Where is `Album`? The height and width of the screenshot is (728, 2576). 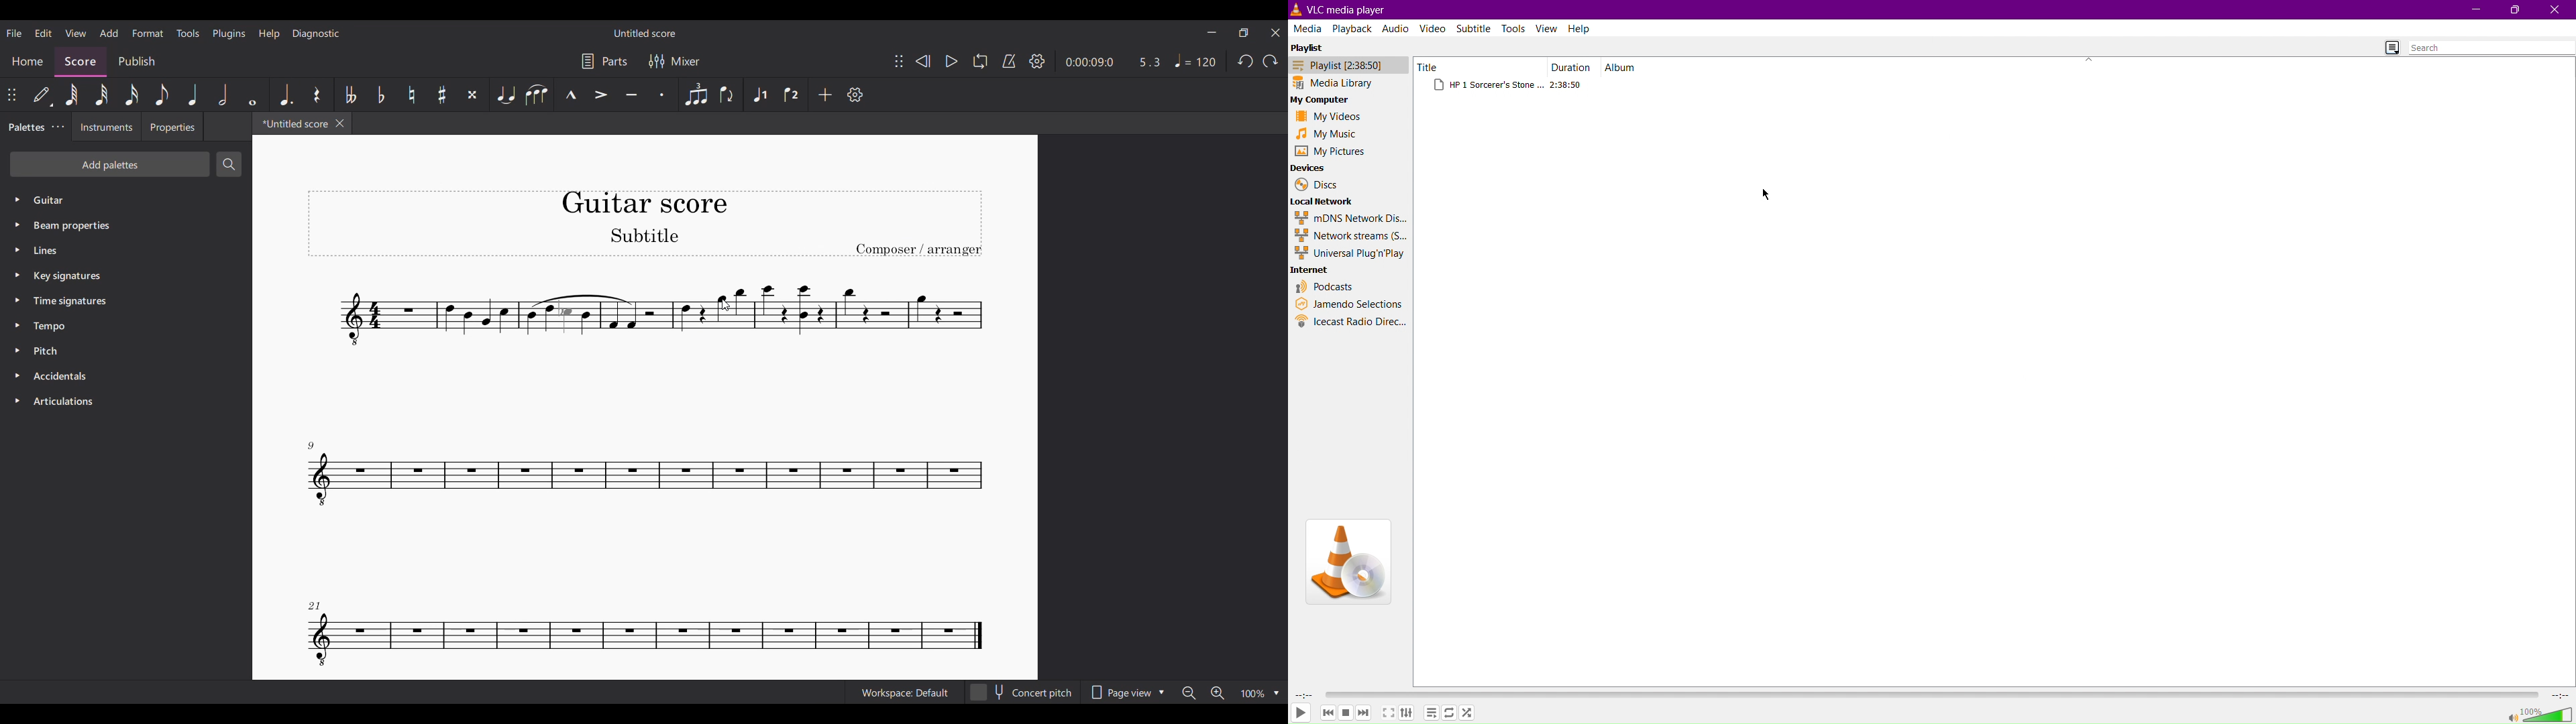 Album is located at coordinates (1624, 67).